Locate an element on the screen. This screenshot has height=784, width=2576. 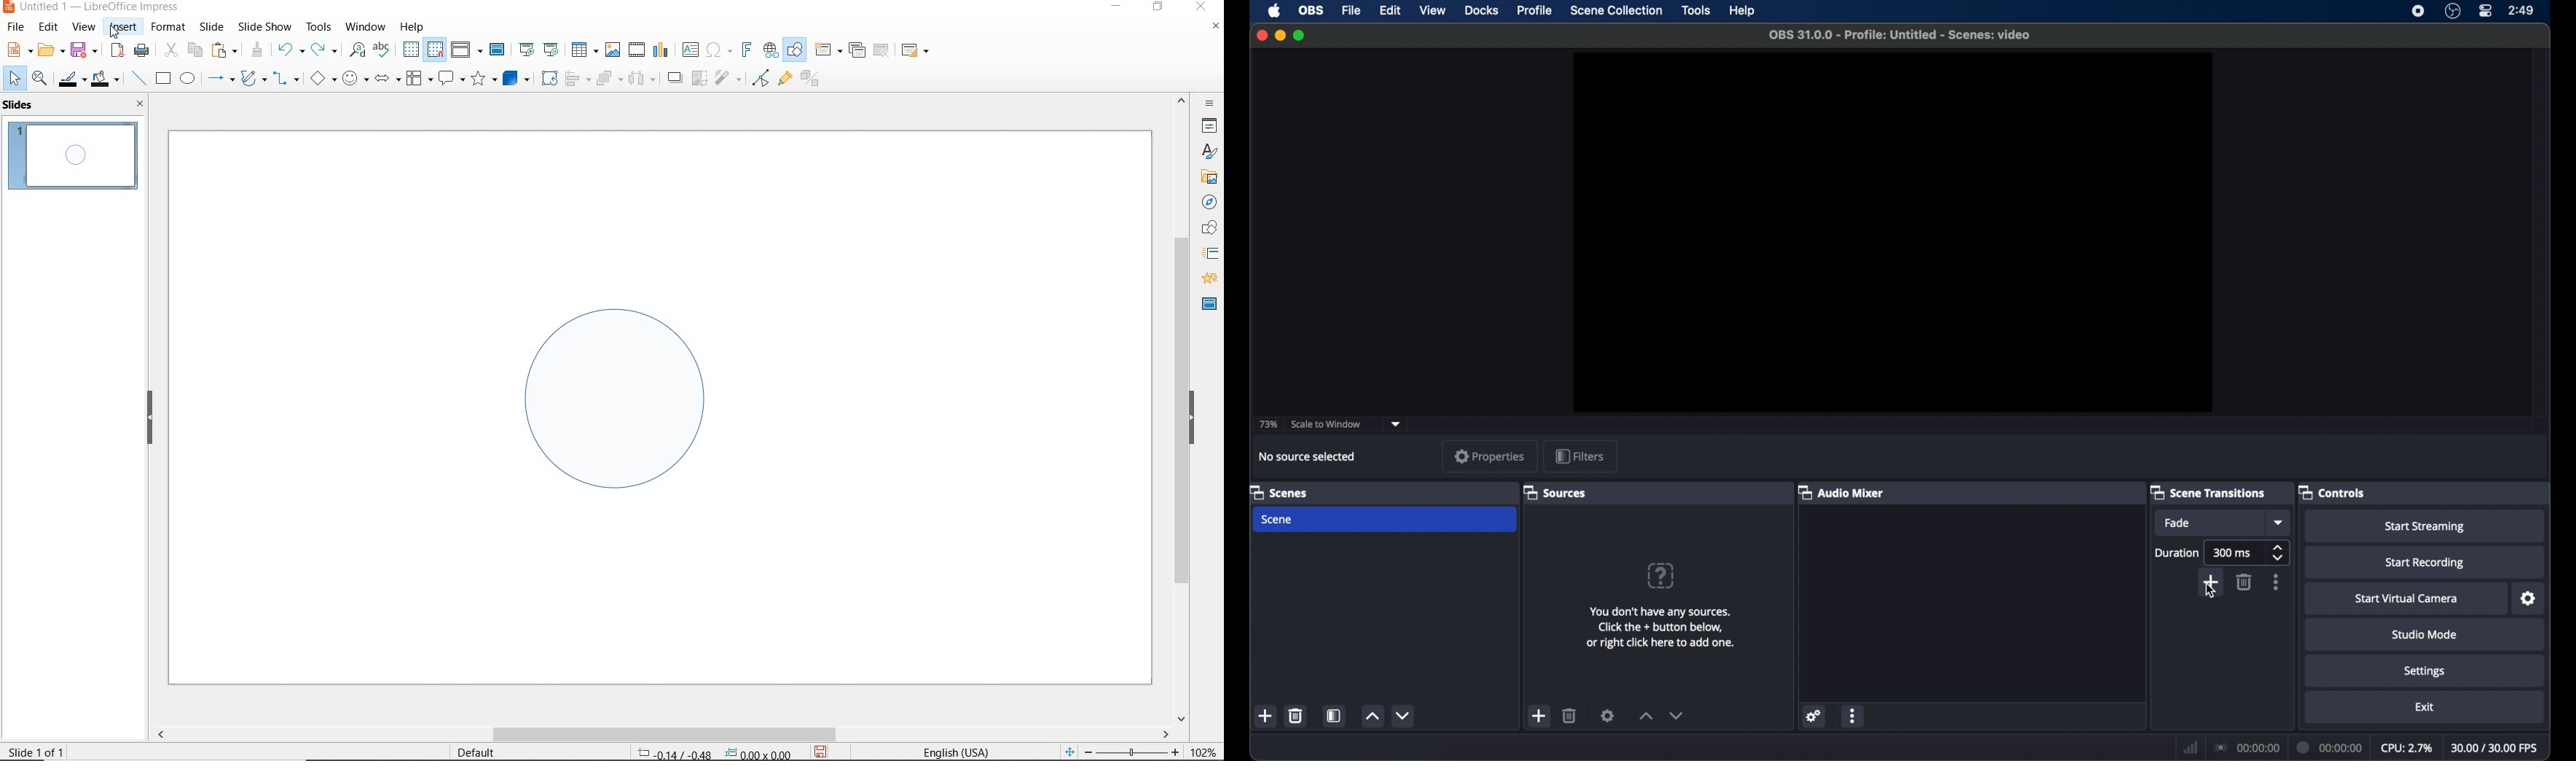
file is located at coordinates (1351, 10).